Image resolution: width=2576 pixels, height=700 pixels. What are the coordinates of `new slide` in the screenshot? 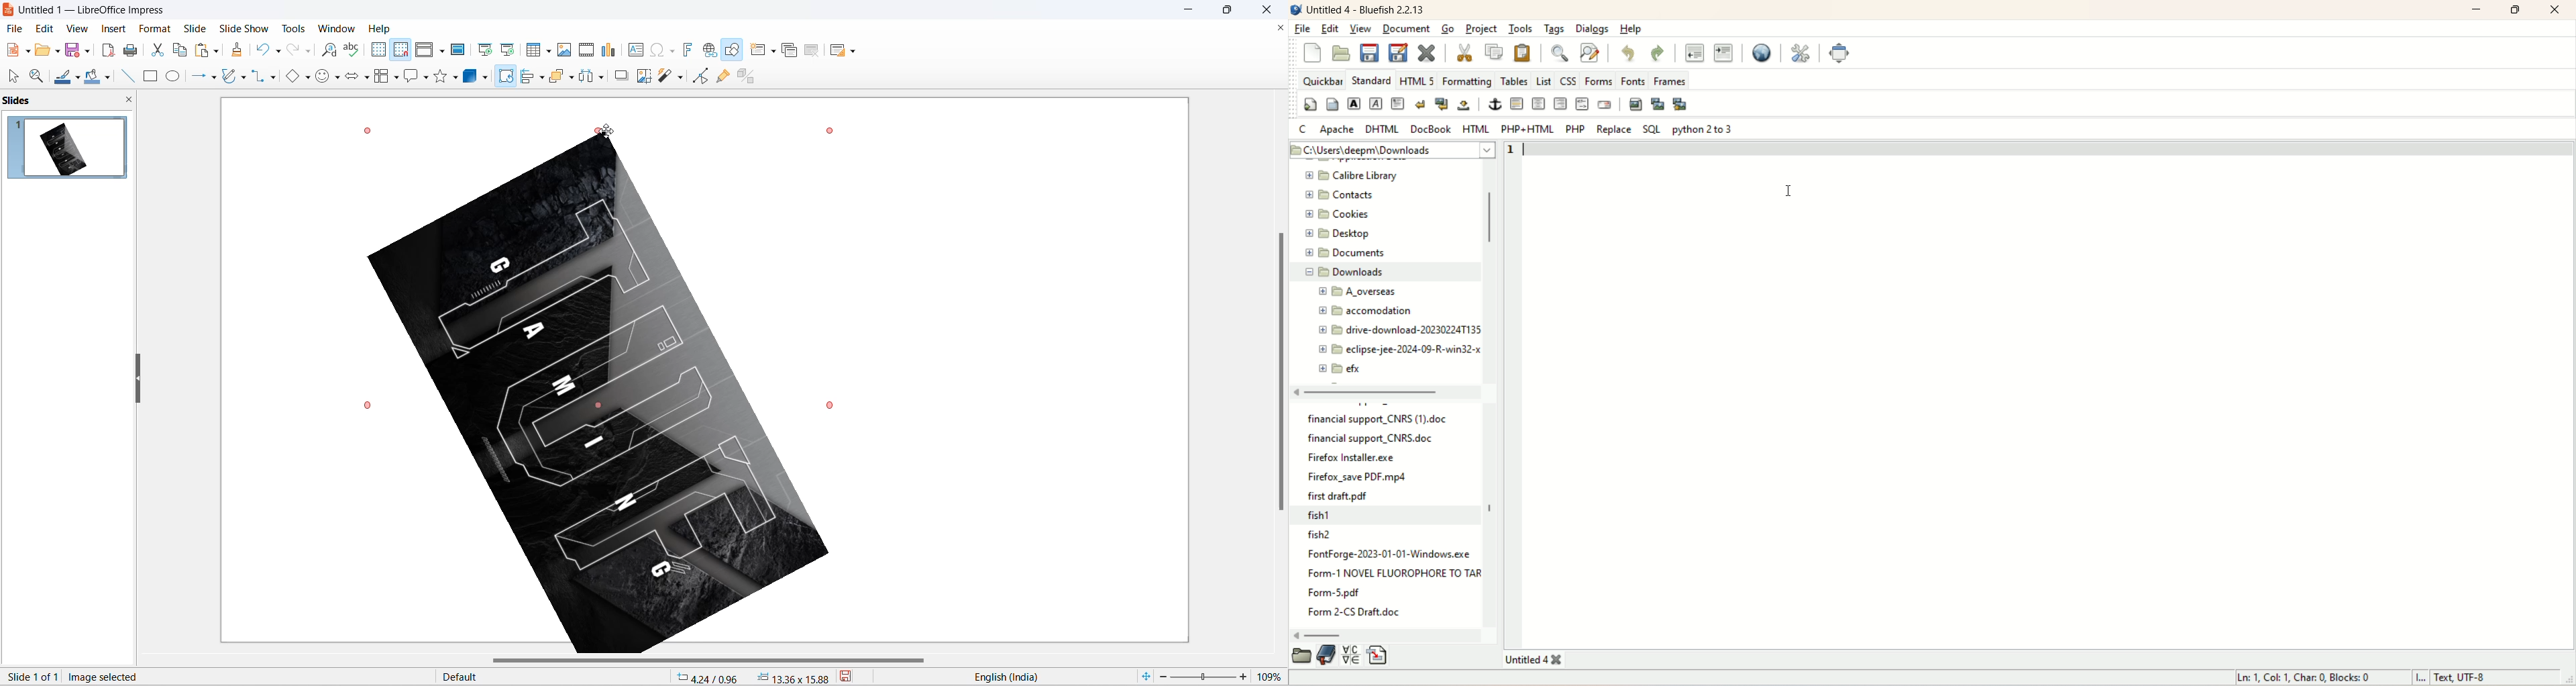 It's located at (758, 50).